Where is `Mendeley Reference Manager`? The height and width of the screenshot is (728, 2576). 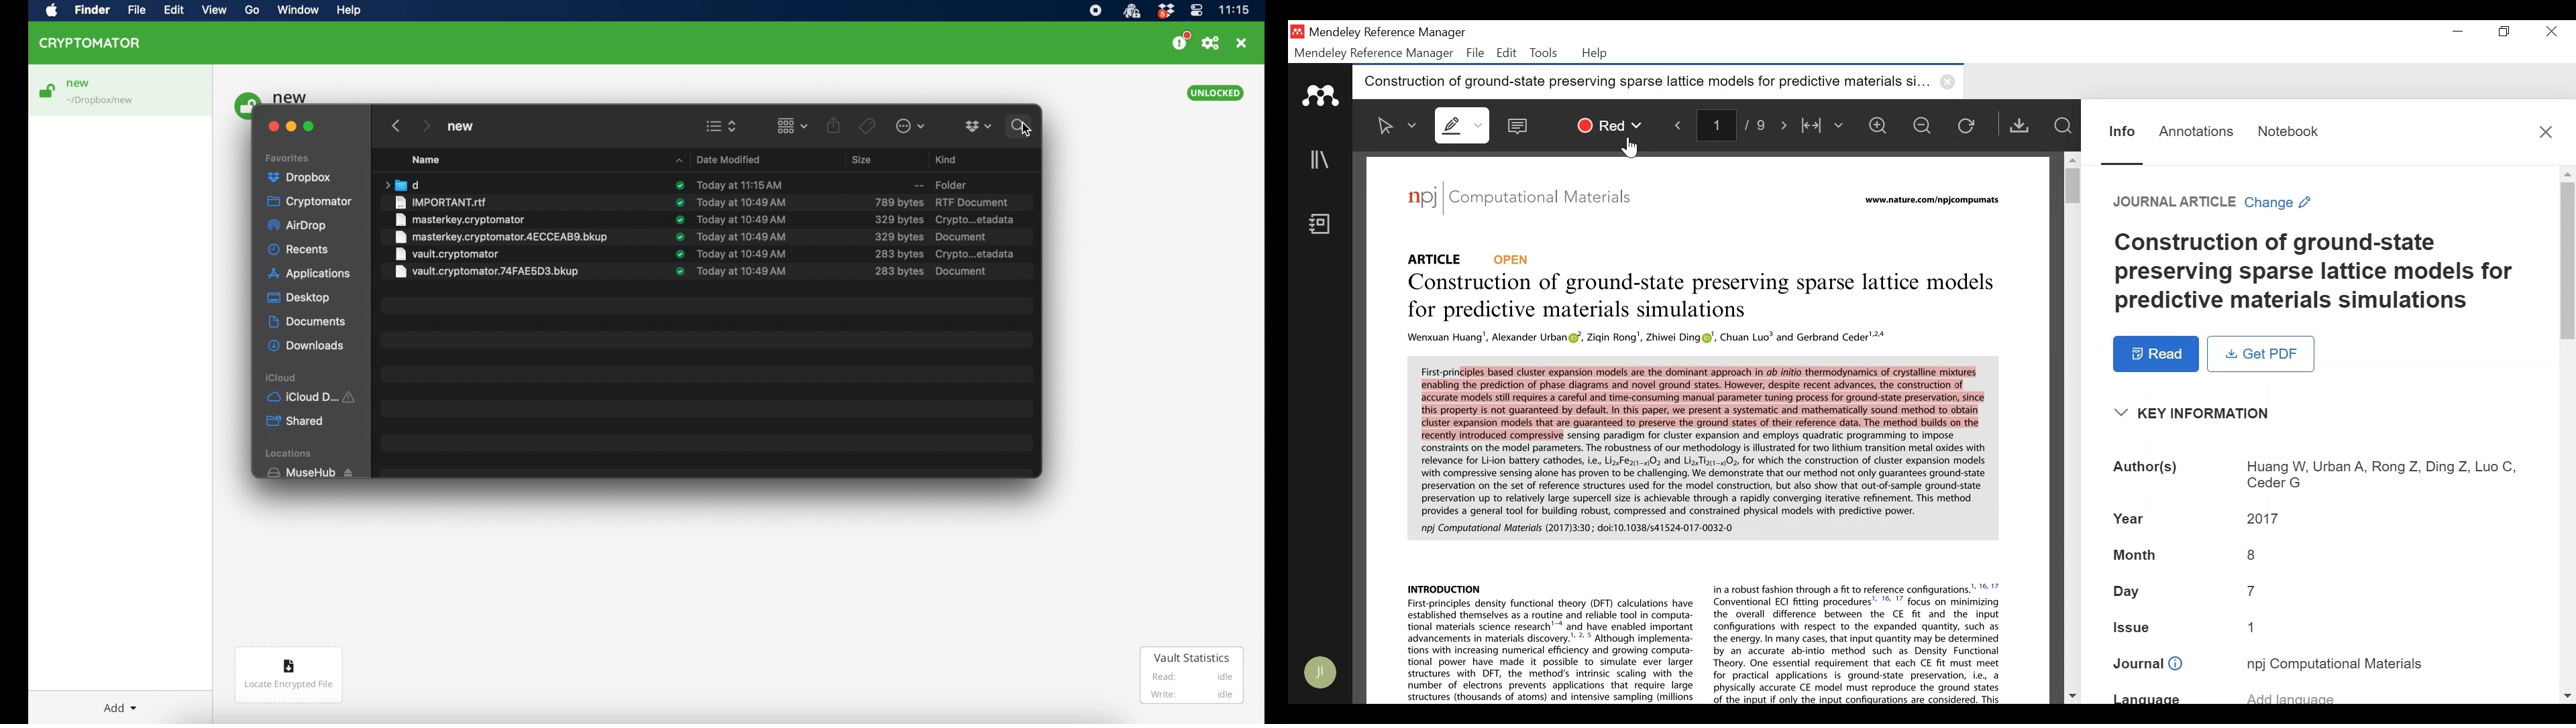
Mendeley Reference Manager is located at coordinates (1374, 53).